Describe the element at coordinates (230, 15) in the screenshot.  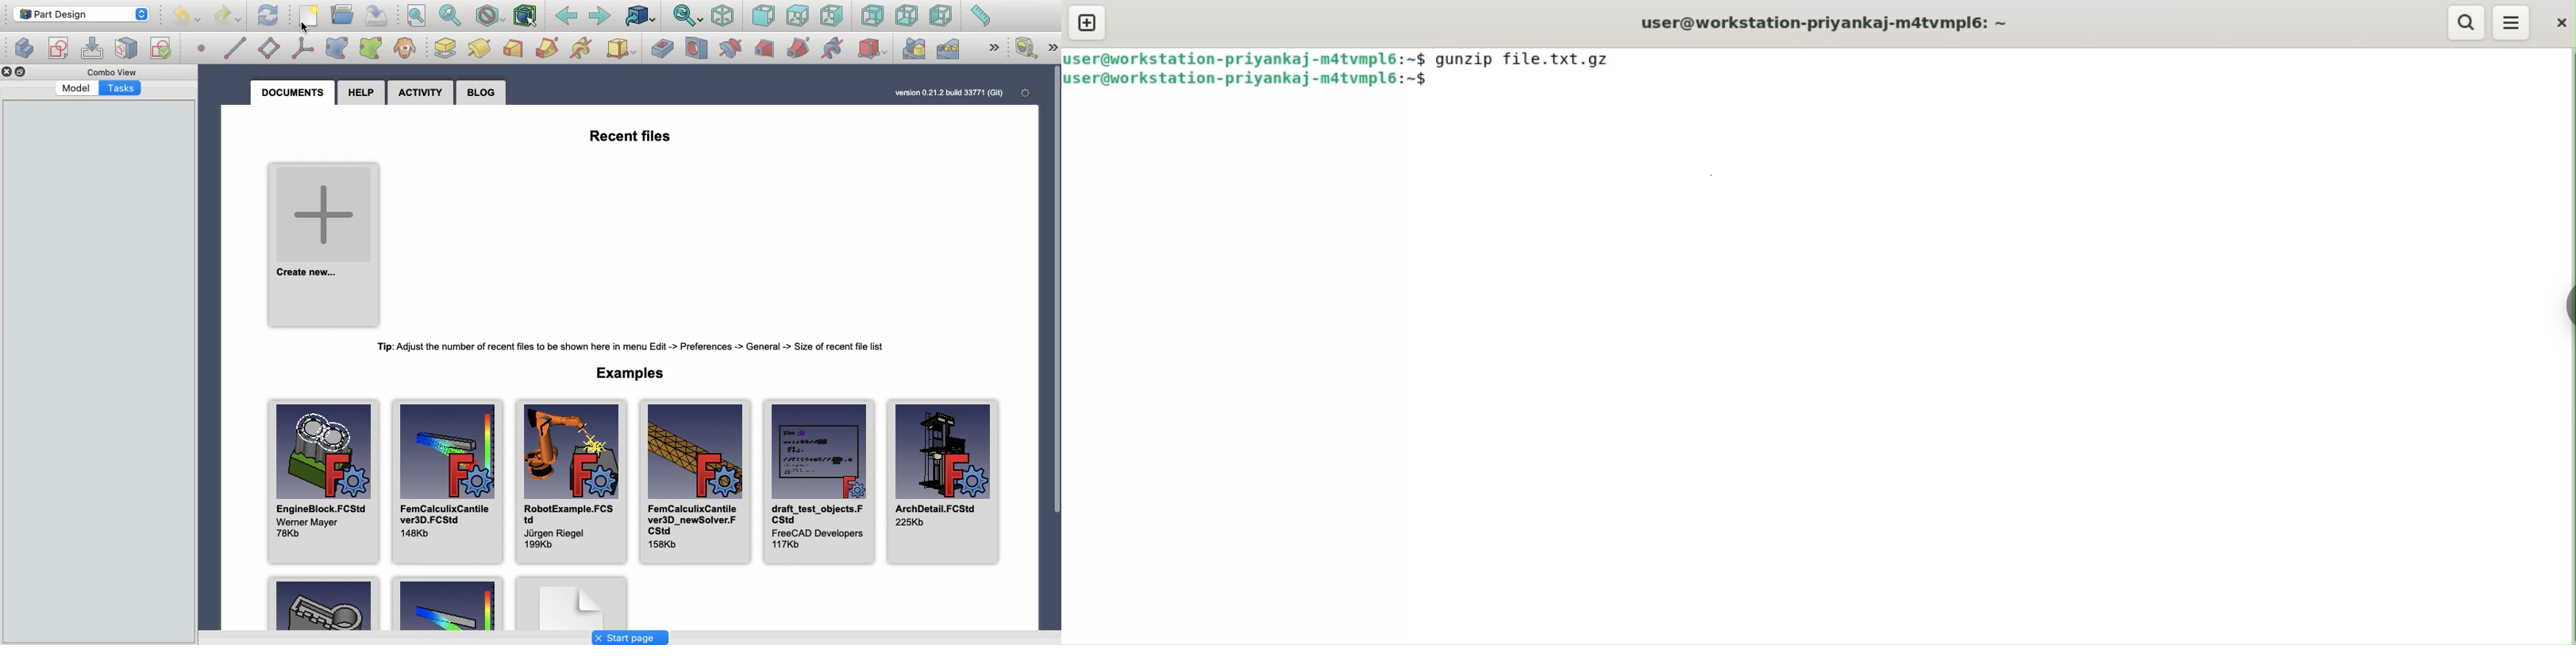
I see `Redo` at that location.